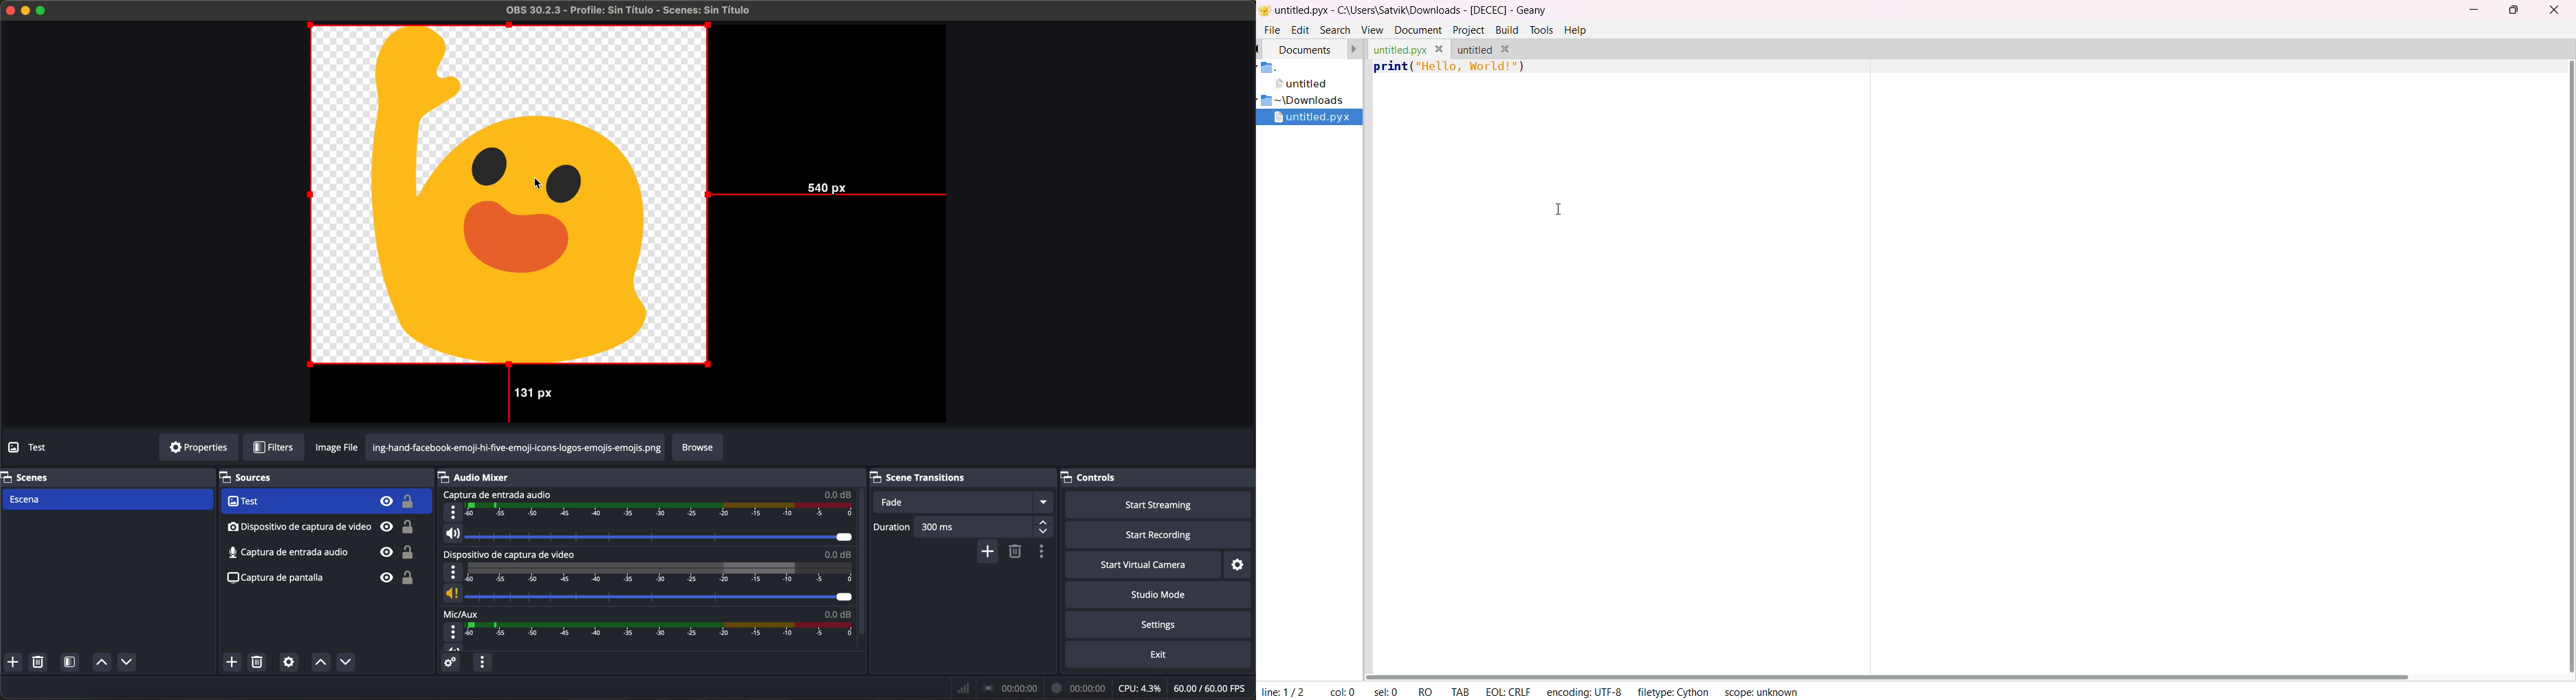 The image size is (2576, 700). What do you see at coordinates (496, 495) in the screenshot?
I see `audio input capture` at bounding box center [496, 495].